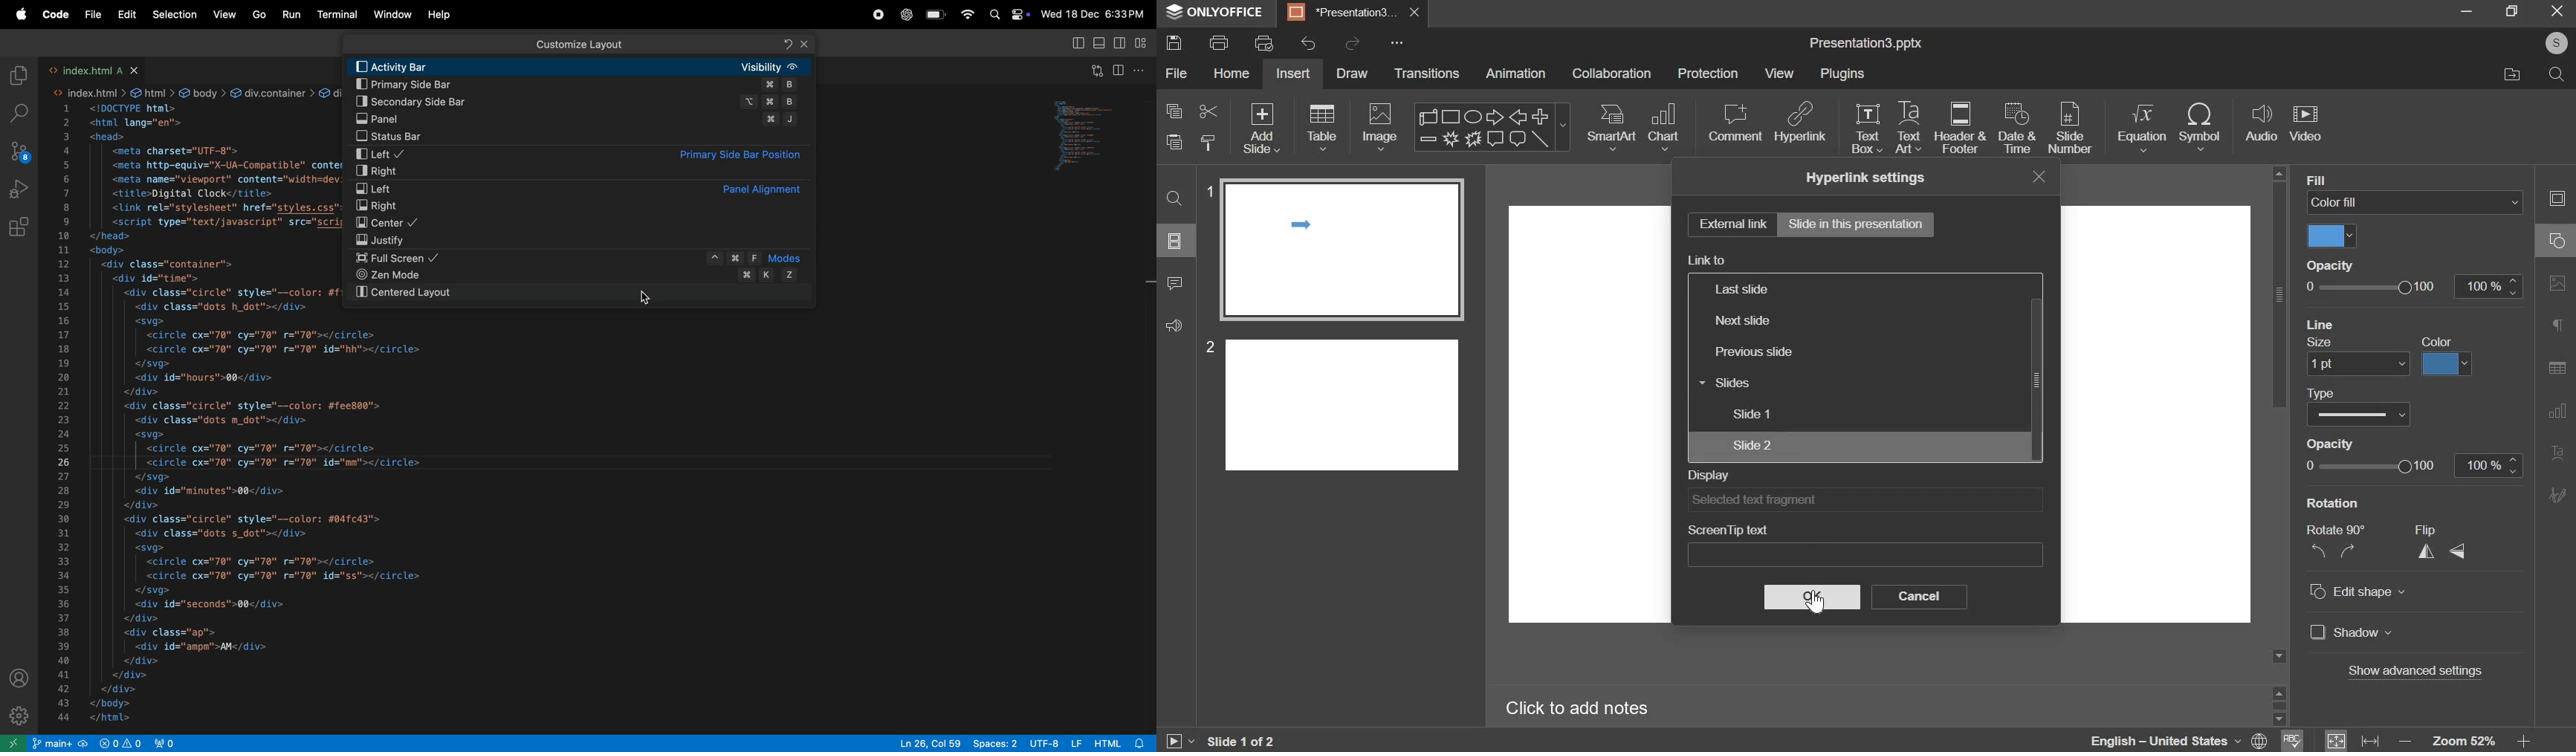 Image resolution: width=2576 pixels, height=756 pixels. Describe the element at coordinates (1908, 127) in the screenshot. I see `text art` at that location.